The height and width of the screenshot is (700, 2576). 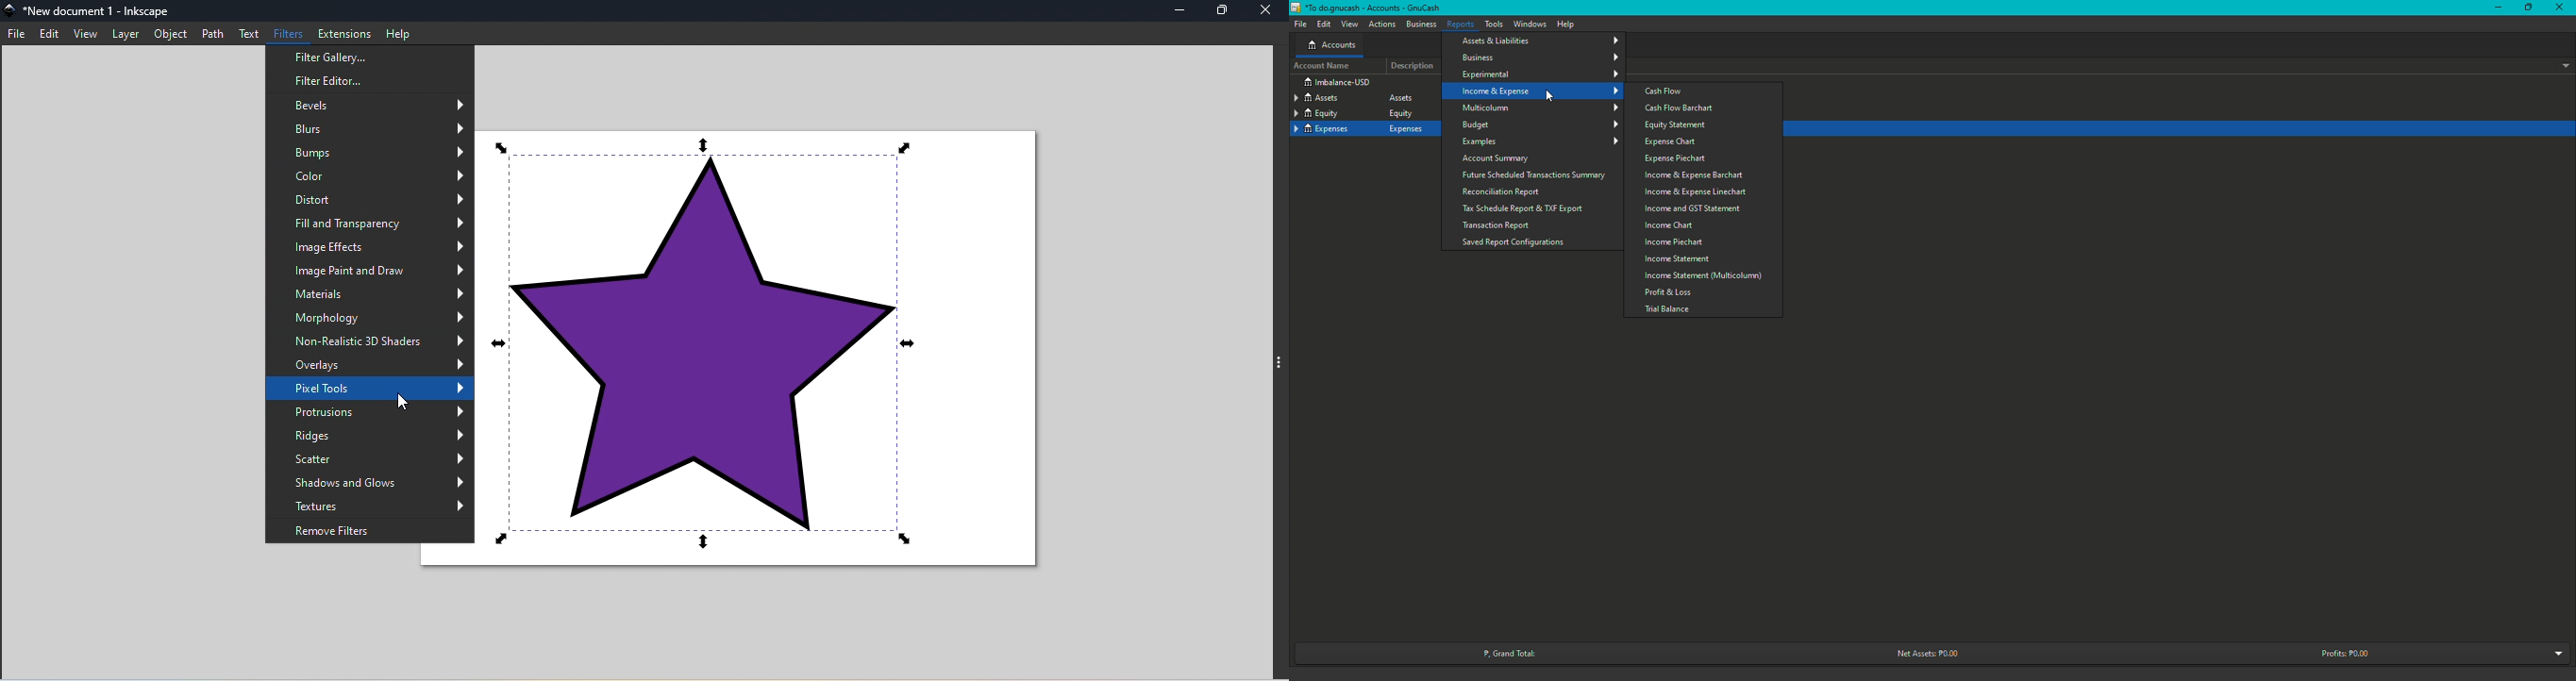 What do you see at coordinates (1668, 227) in the screenshot?
I see `Income Chart` at bounding box center [1668, 227].